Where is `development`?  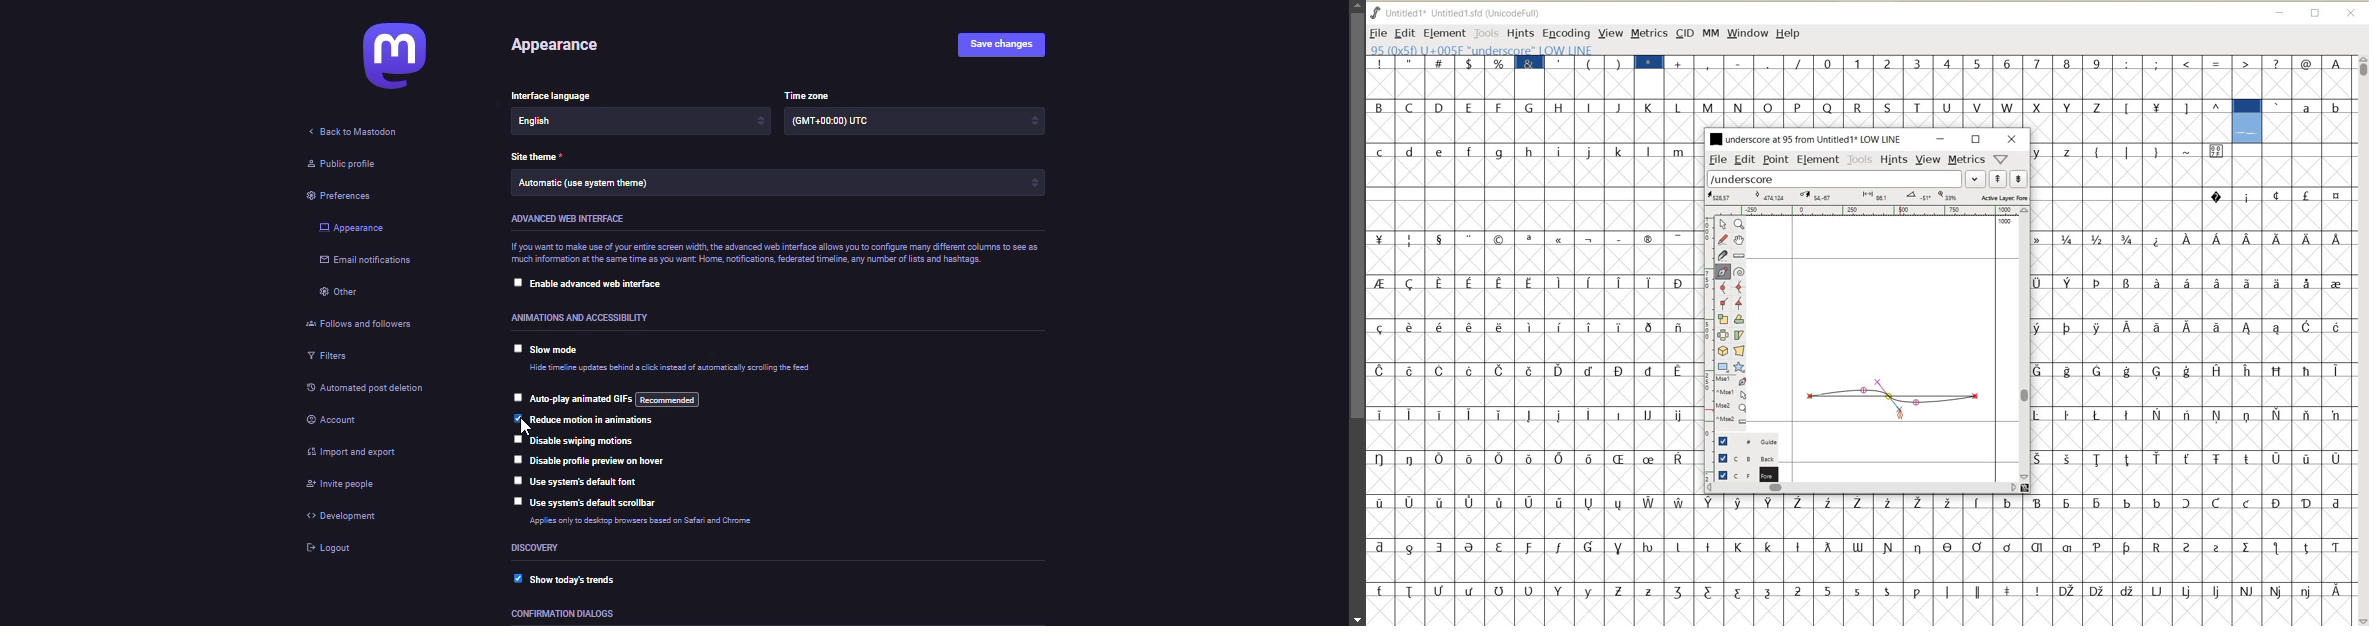 development is located at coordinates (351, 520).